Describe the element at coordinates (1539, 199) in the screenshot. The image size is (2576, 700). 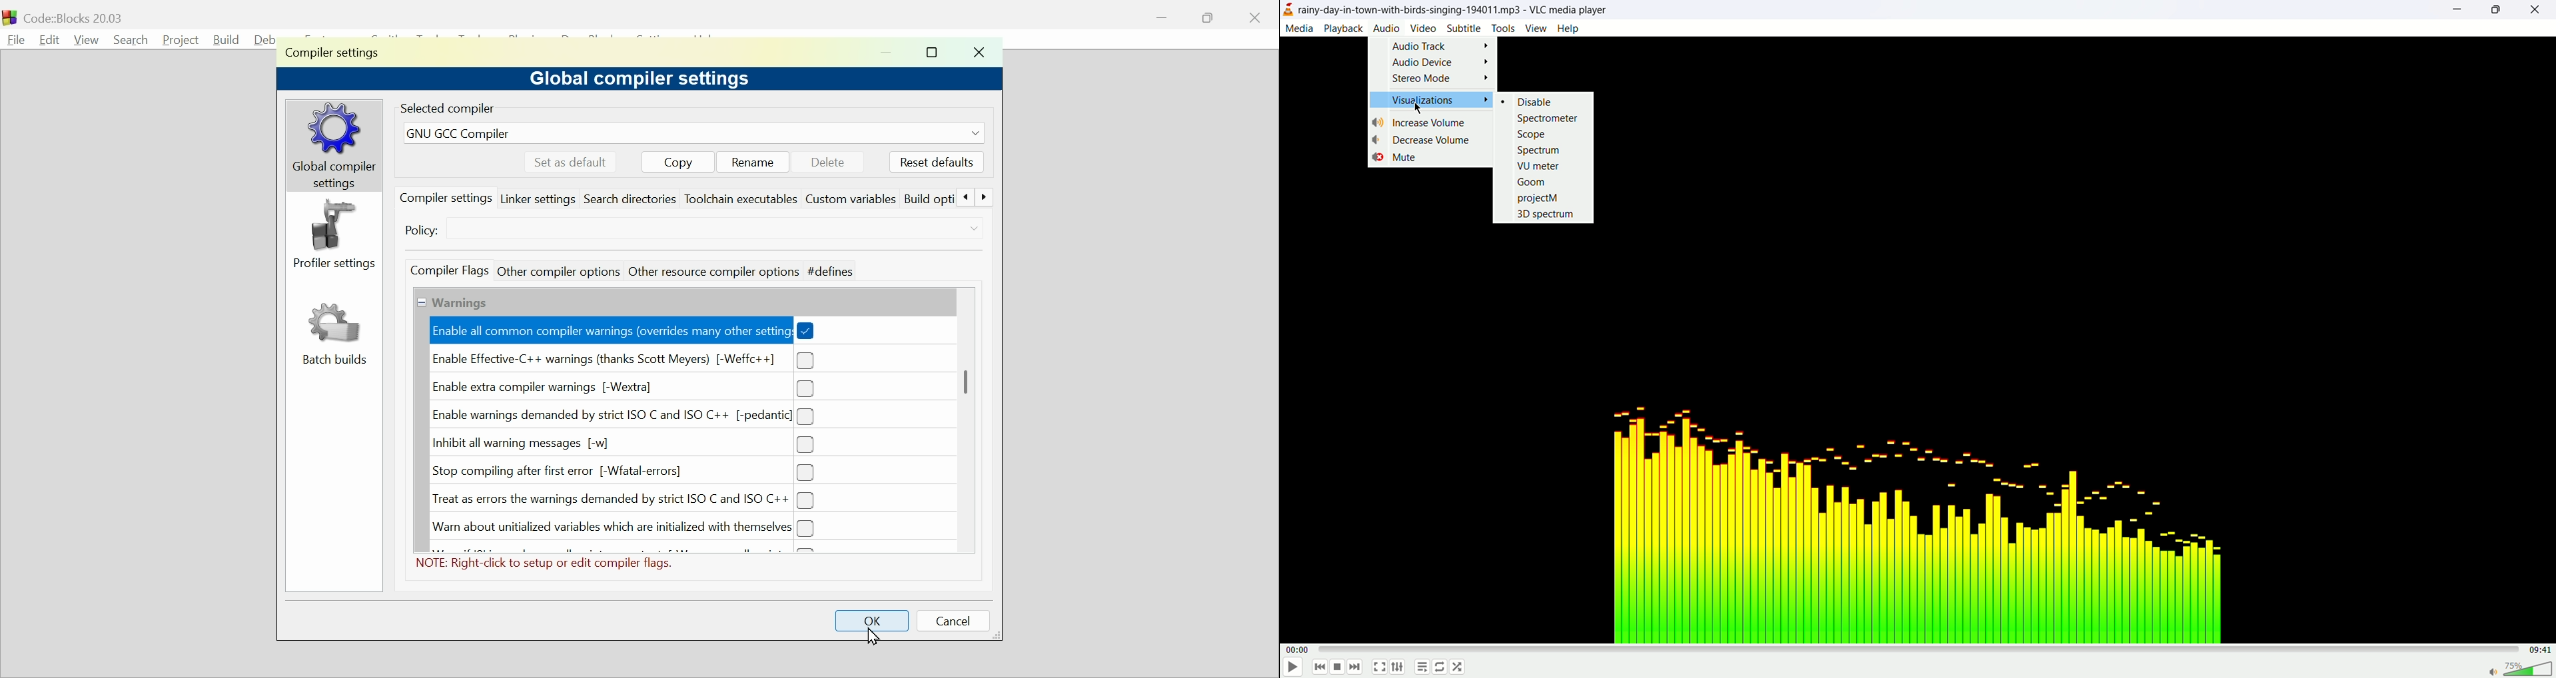
I see `projectM` at that location.